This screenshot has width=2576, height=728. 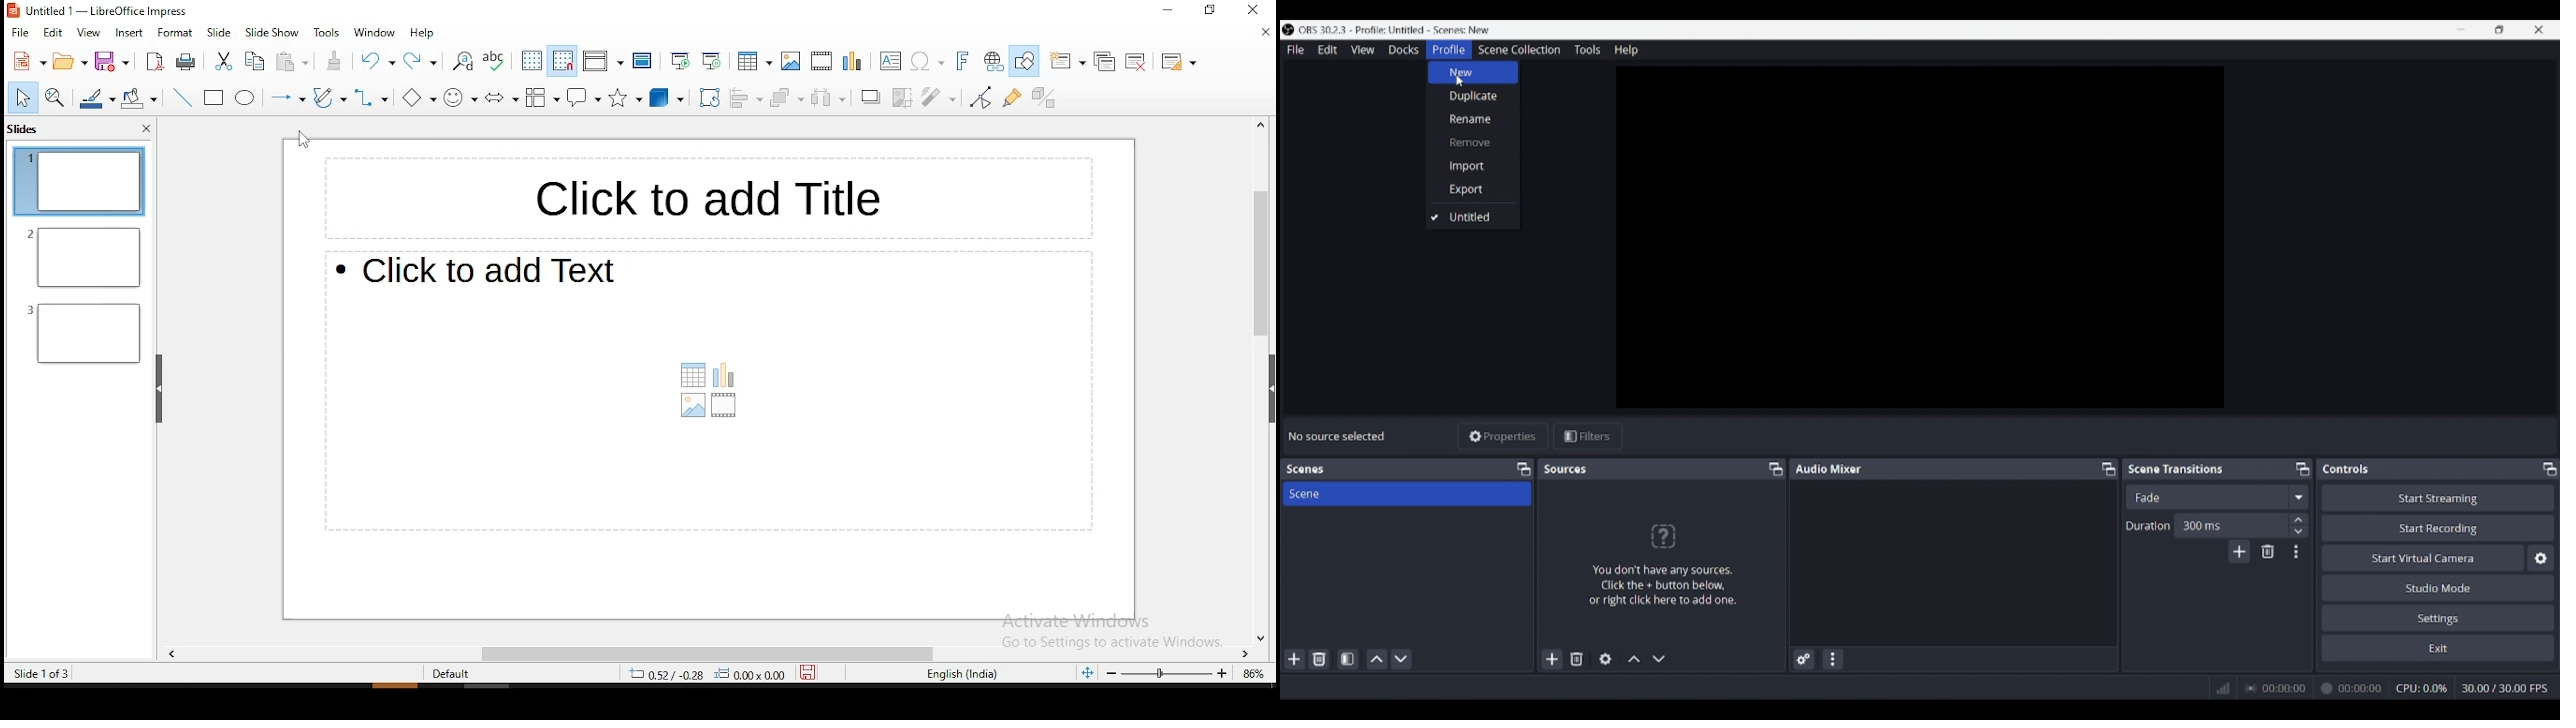 What do you see at coordinates (904, 97) in the screenshot?
I see `crop image` at bounding box center [904, 97].